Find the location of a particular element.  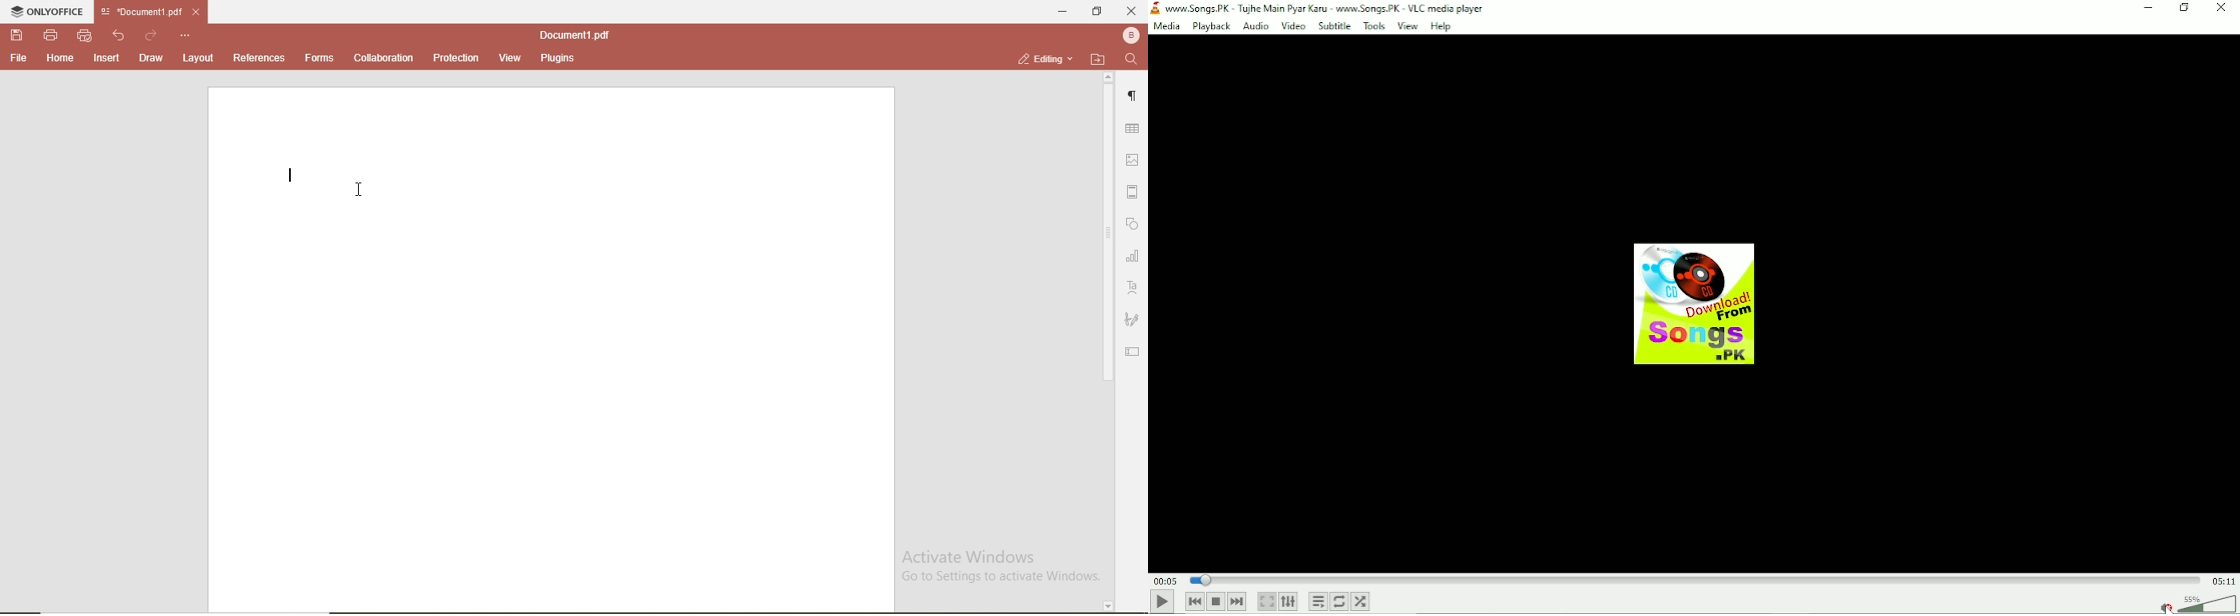

Audio is located at coordinates (1254, 26).